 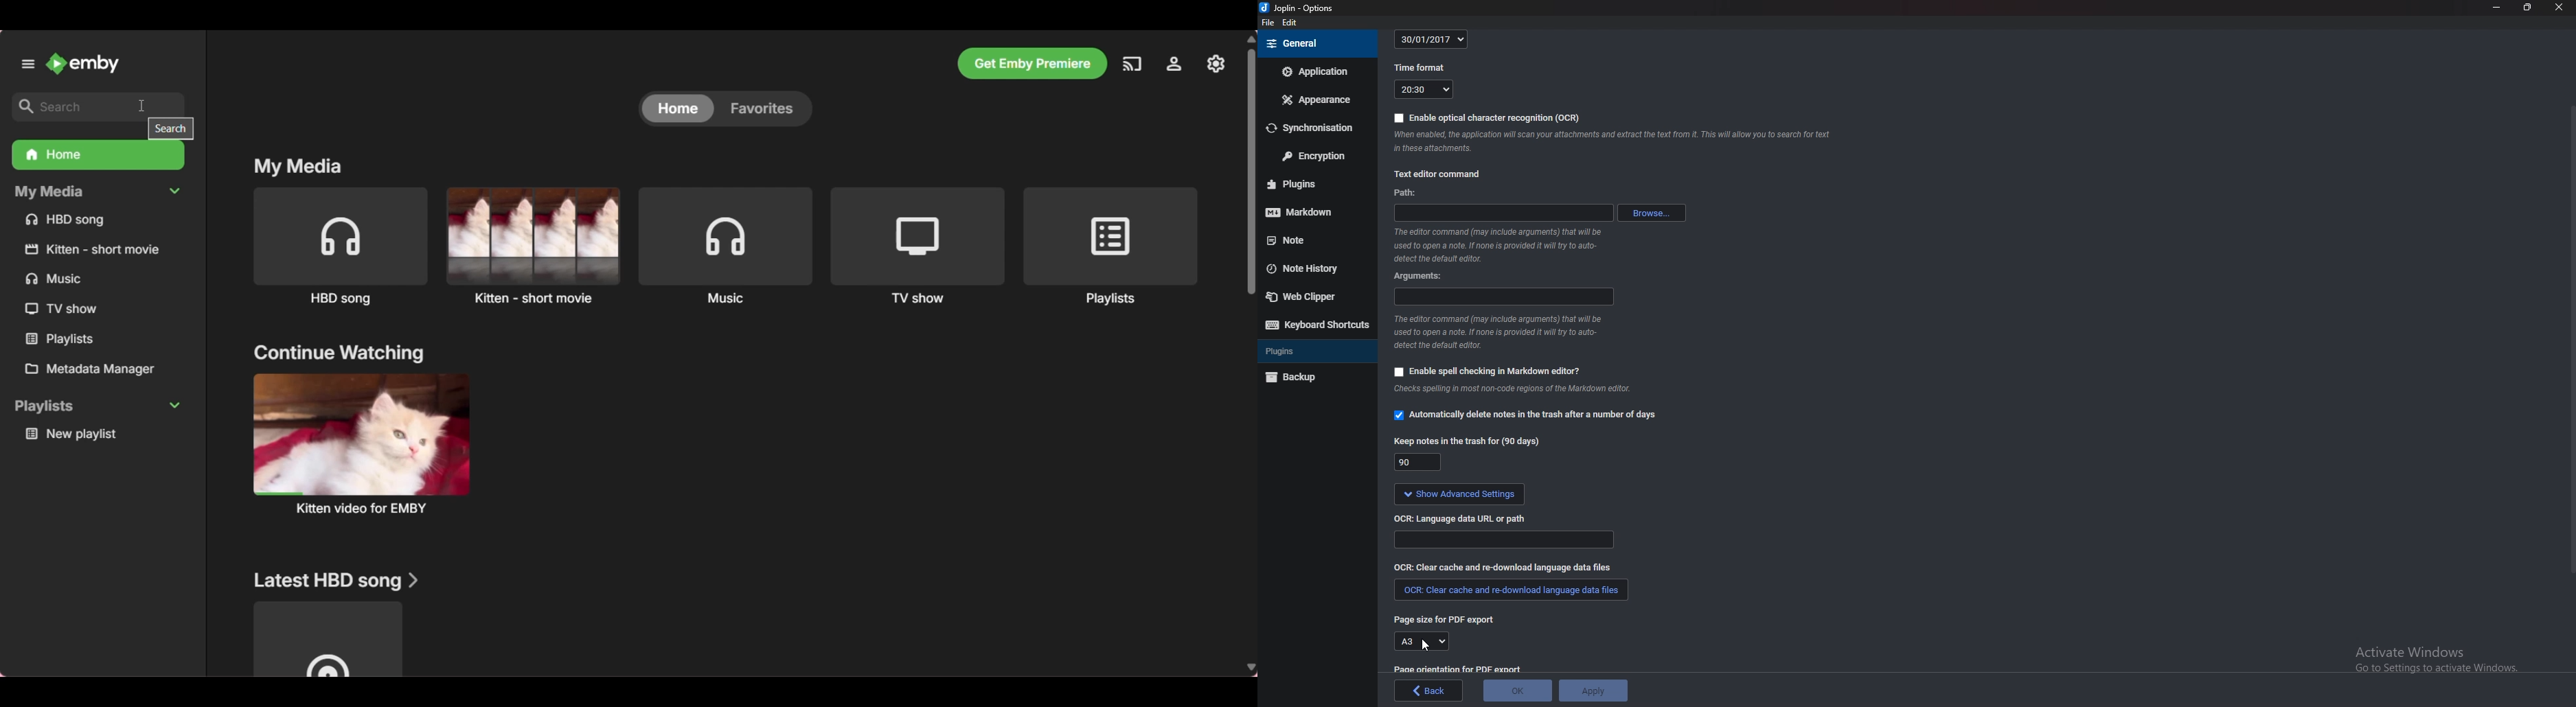 What do you see at coordinates (1313, 183) in the screenshot?
I see `Plugins` at bounding box center [1313, 183].